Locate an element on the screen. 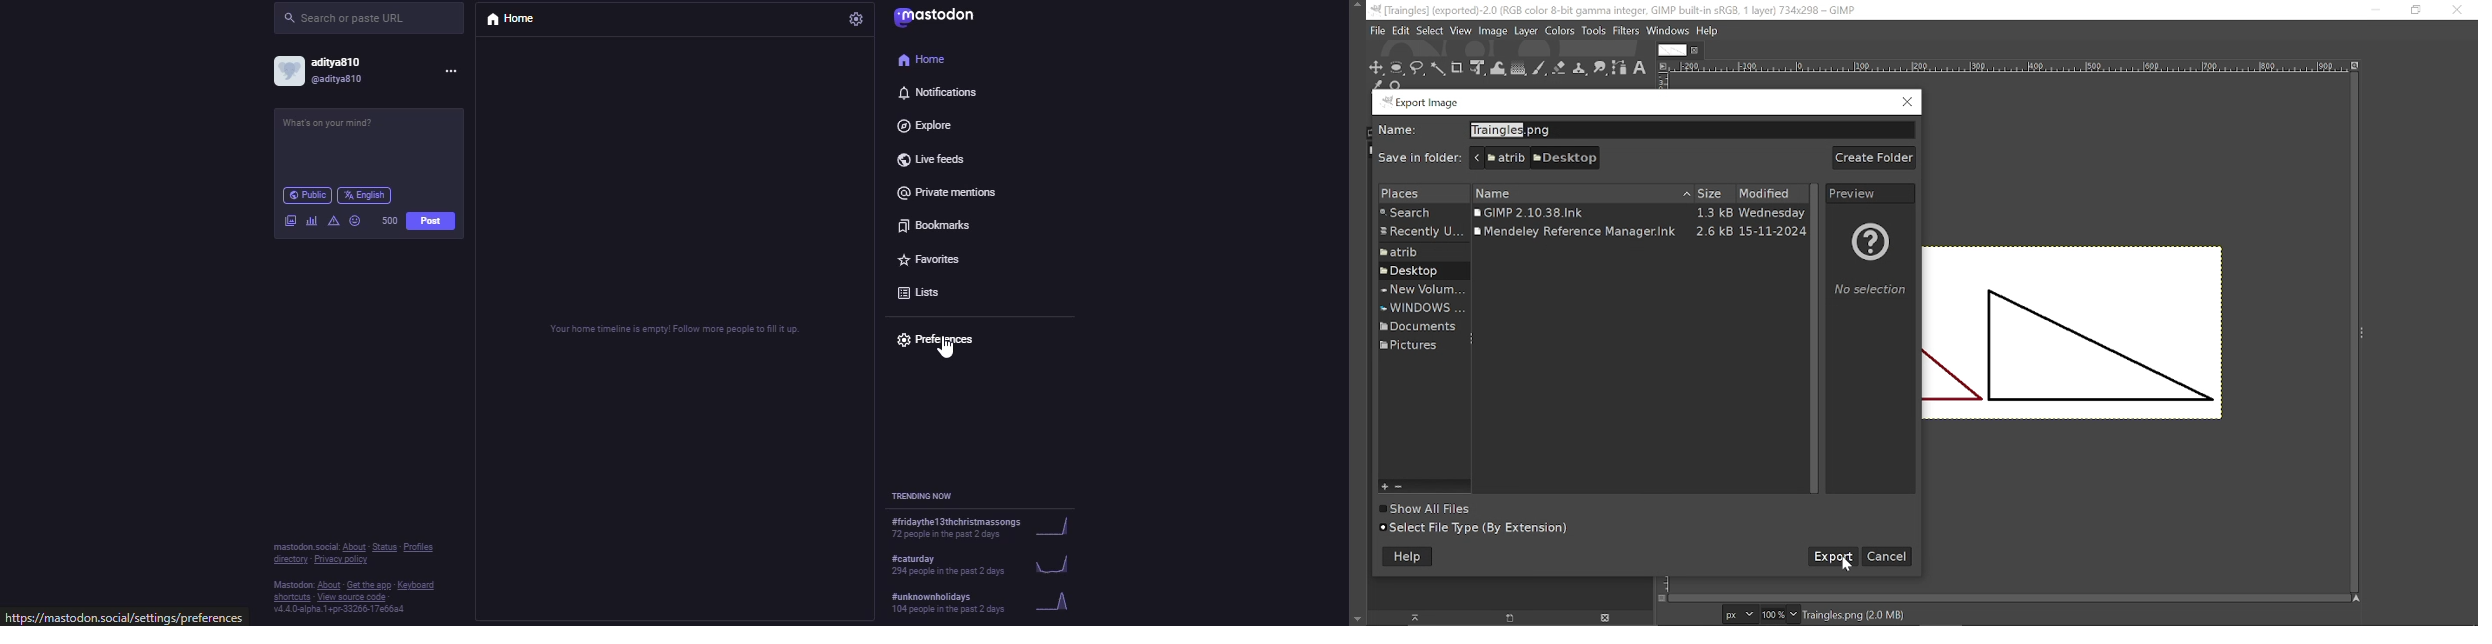 This screenshot has width=2492, height=644. Name of the file is located at coordinates (1582, 194).